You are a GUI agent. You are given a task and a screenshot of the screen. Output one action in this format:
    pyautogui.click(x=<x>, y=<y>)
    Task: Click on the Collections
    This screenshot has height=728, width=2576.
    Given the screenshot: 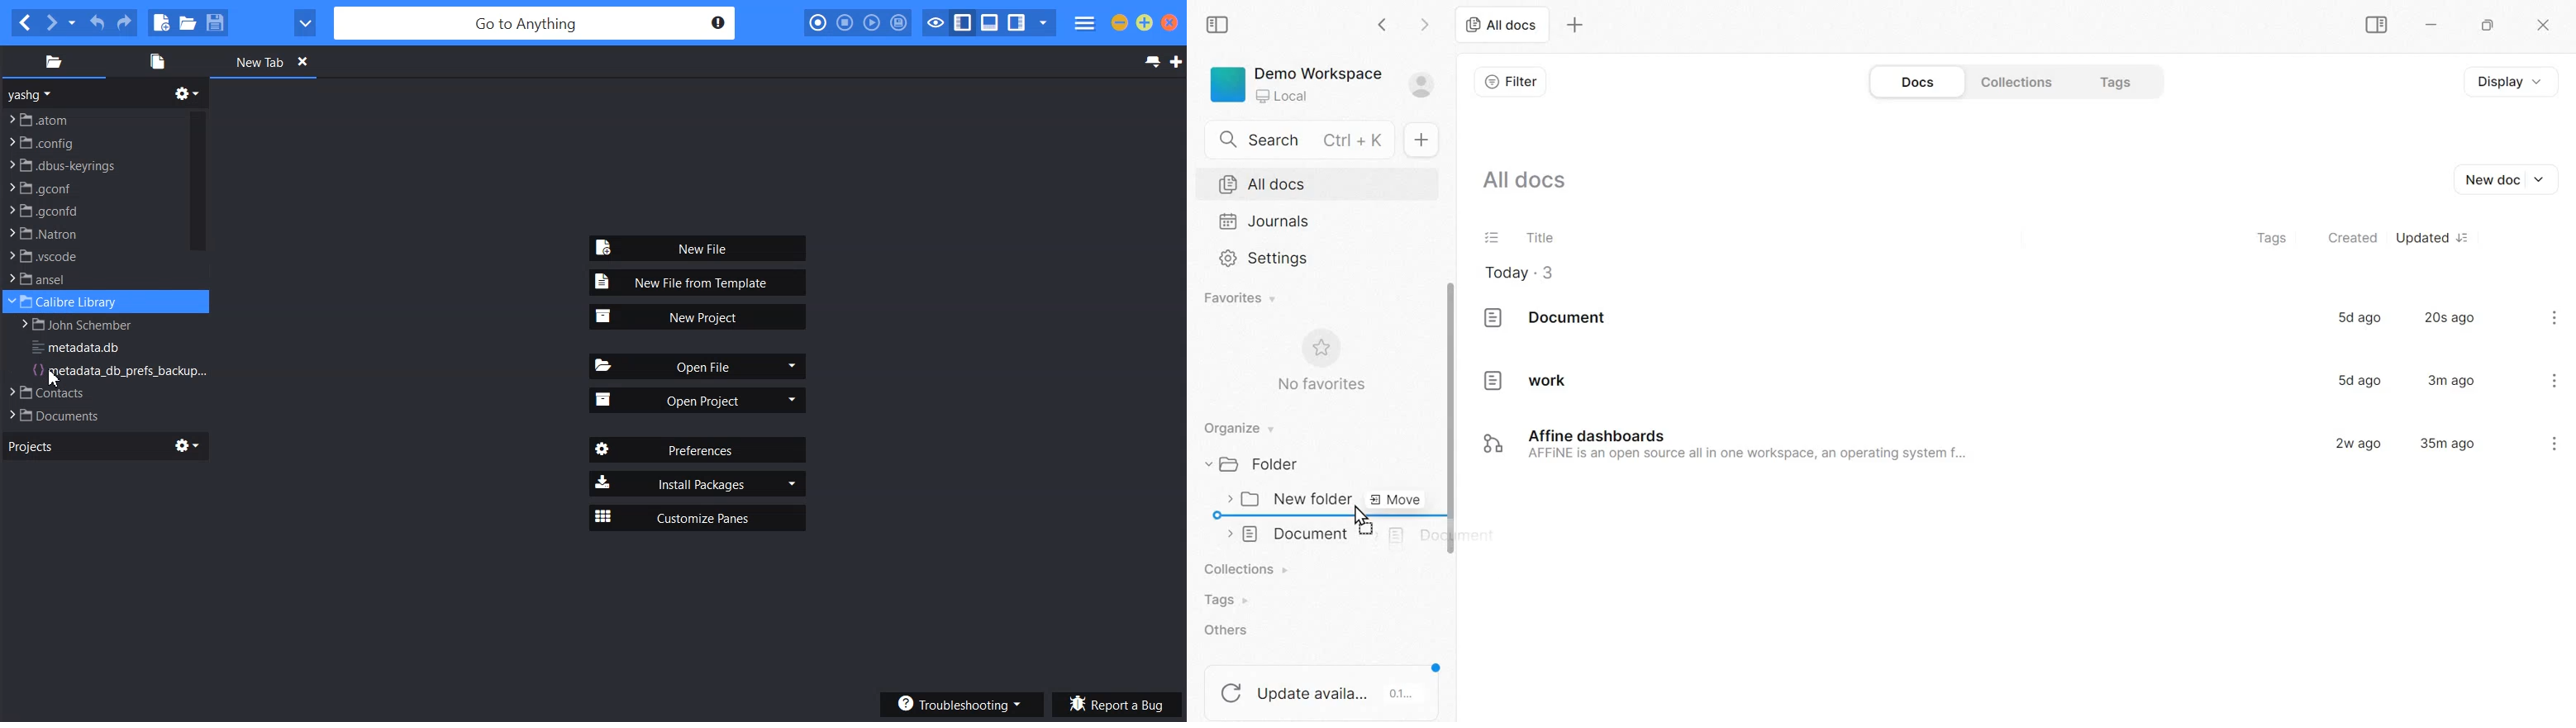 What is the action you would take?
    pyautogui.click(x=2014, y=82)
    